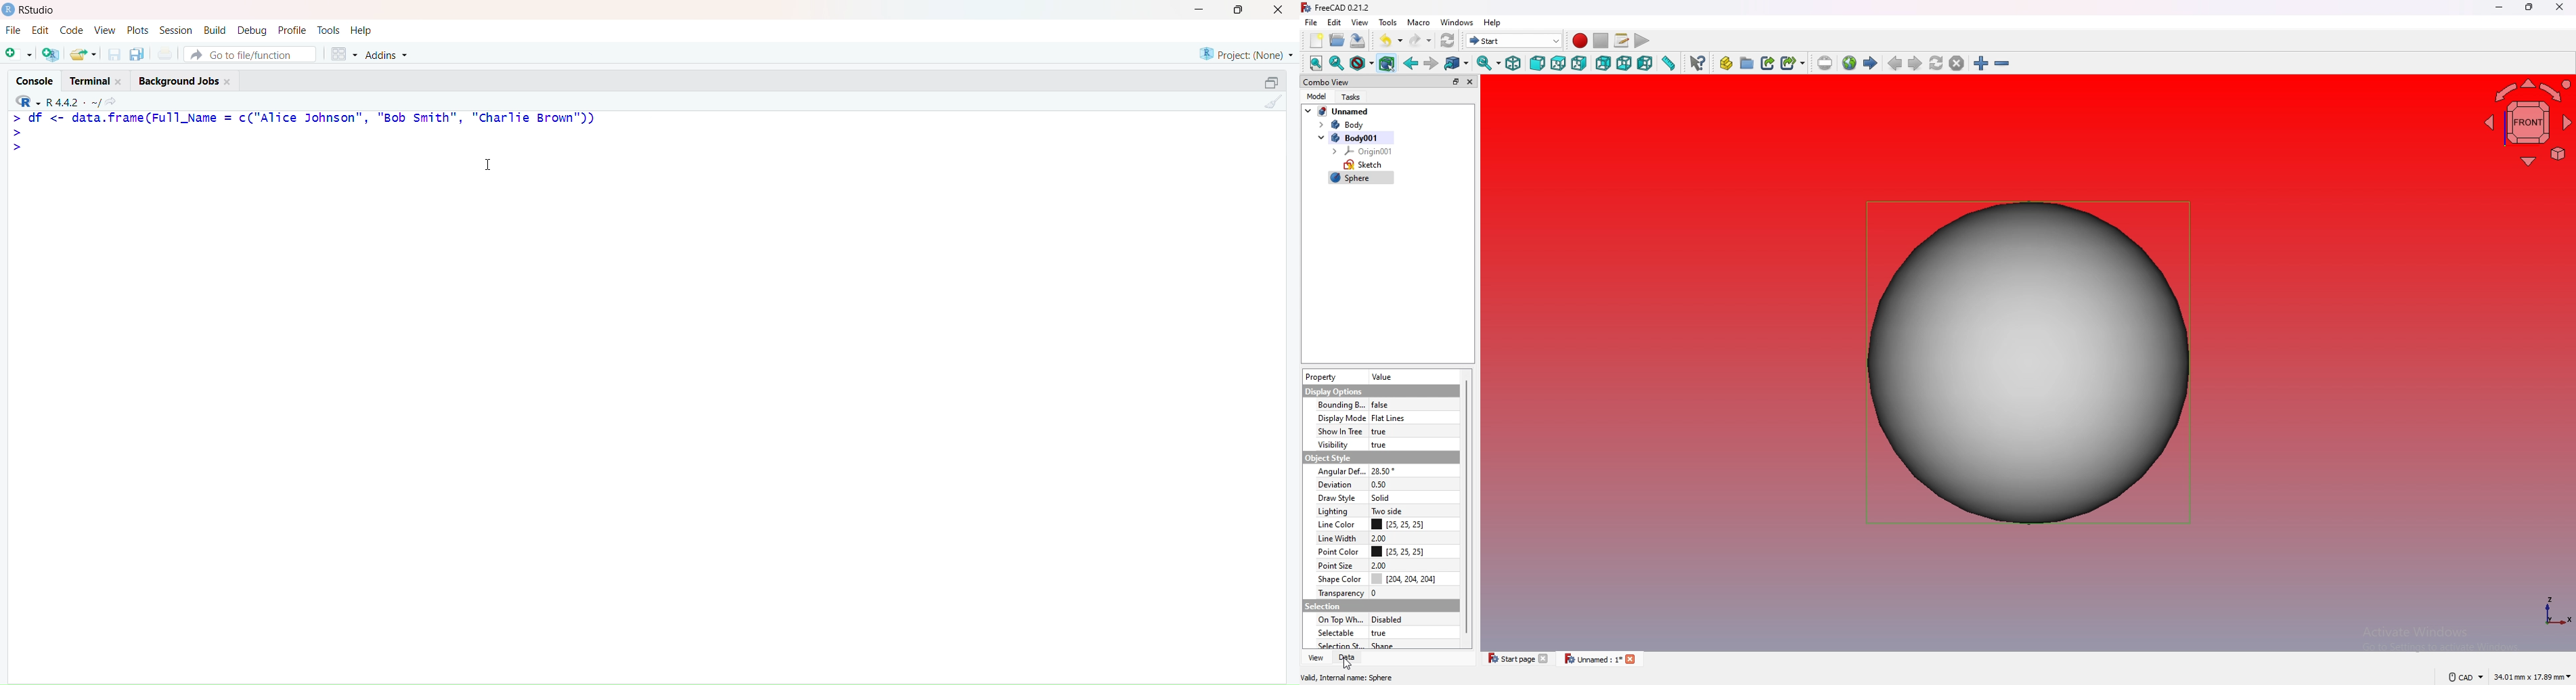 The height and width of the screenshot is (700, 2576). Describe the element at coordinates (105, 30) in the screenshot. I see `View` at that location.